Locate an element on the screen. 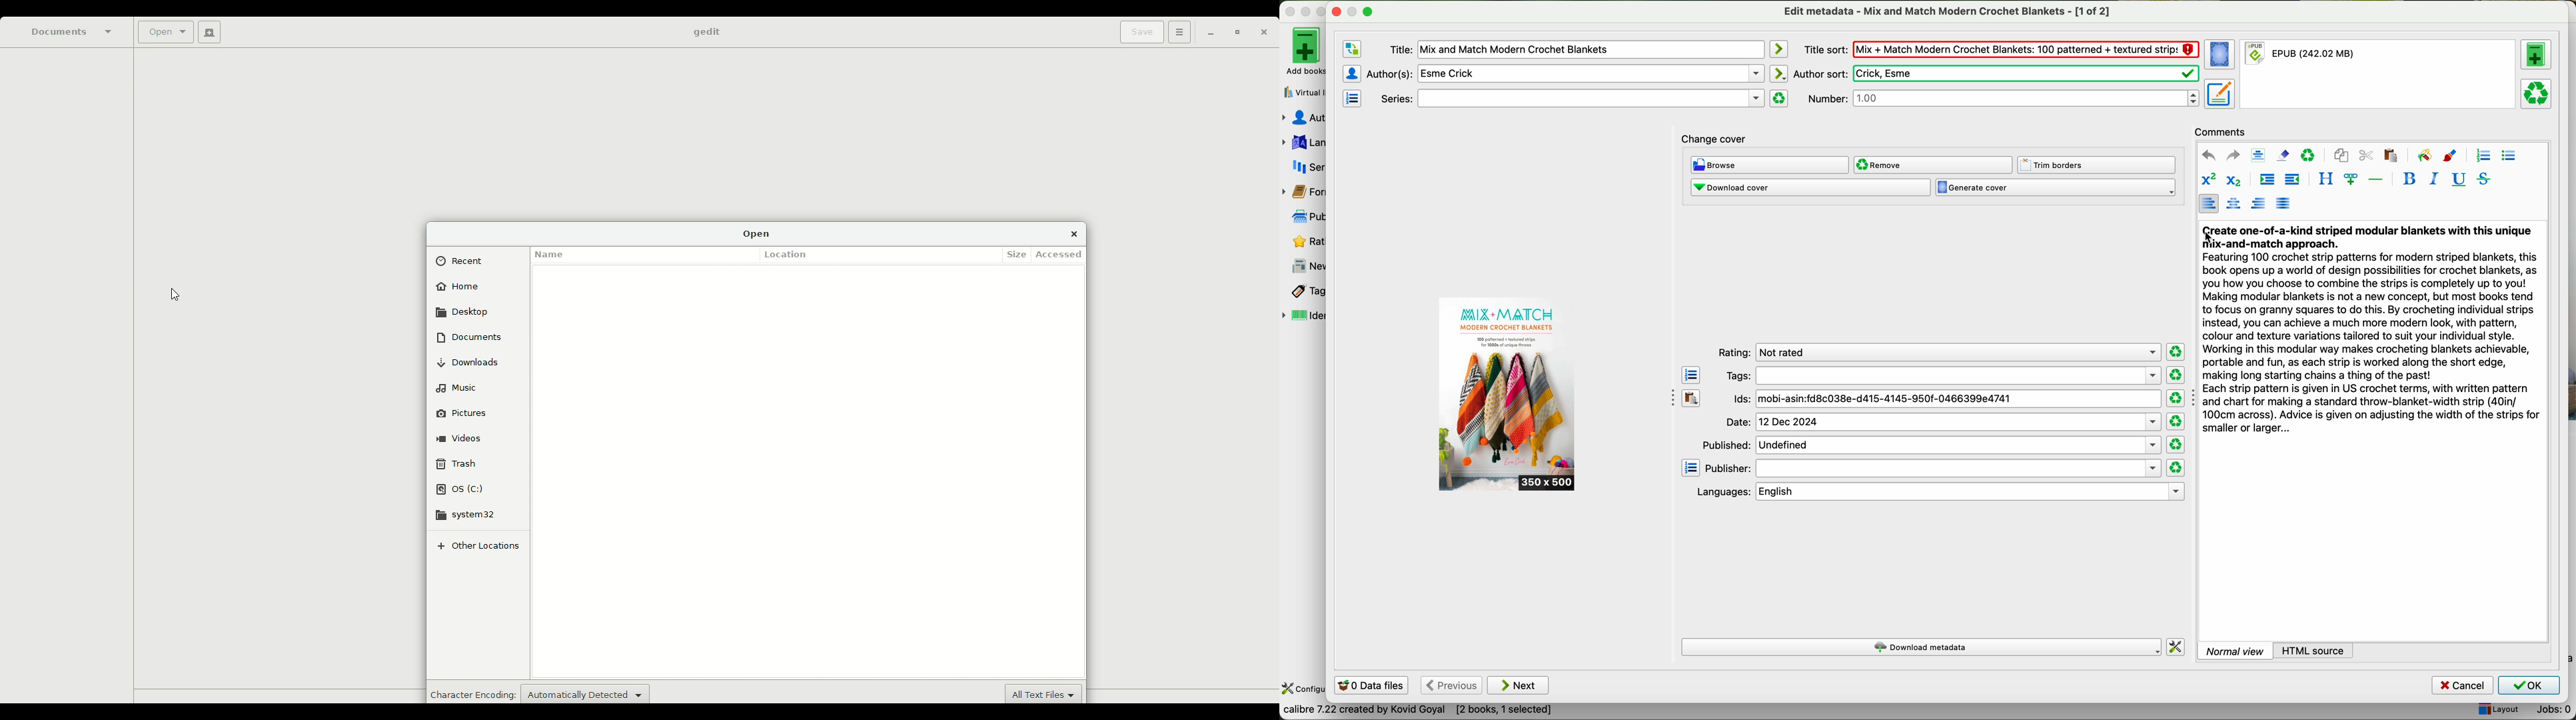 The width and height of the screenshot is (2576, 728). Close is located at coordinates (1074, 233).